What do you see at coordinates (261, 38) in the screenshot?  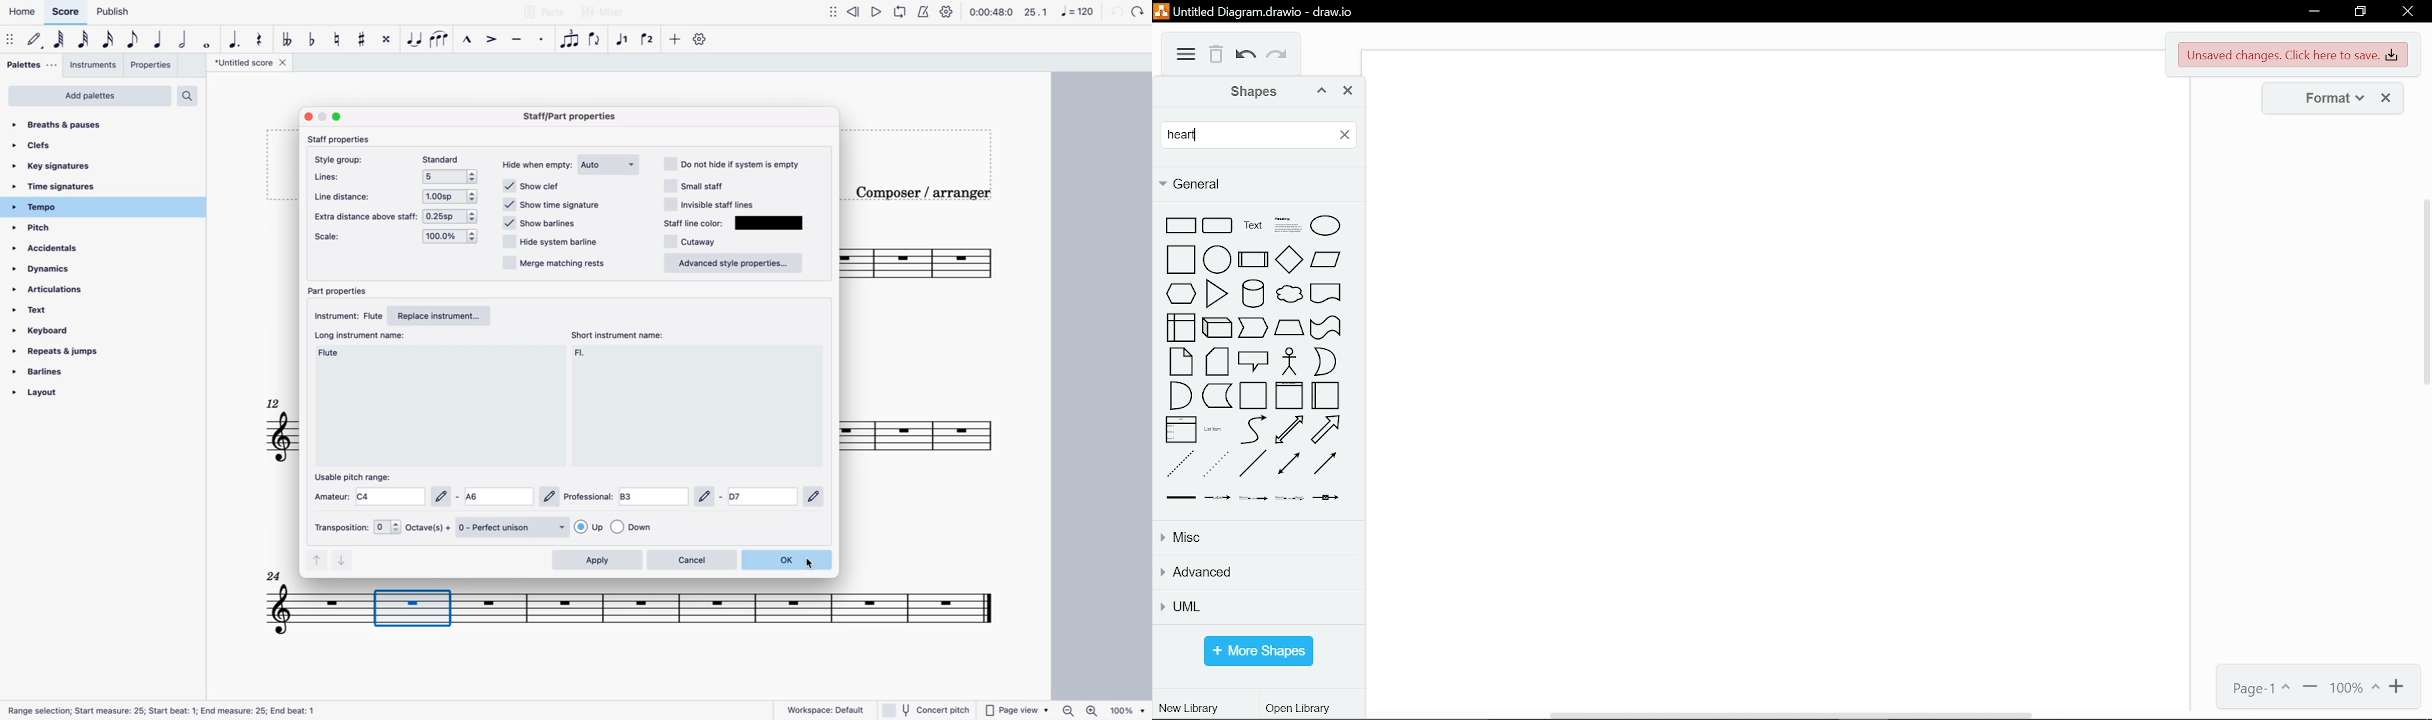 I see `rest` at bounding box center [261, 38].